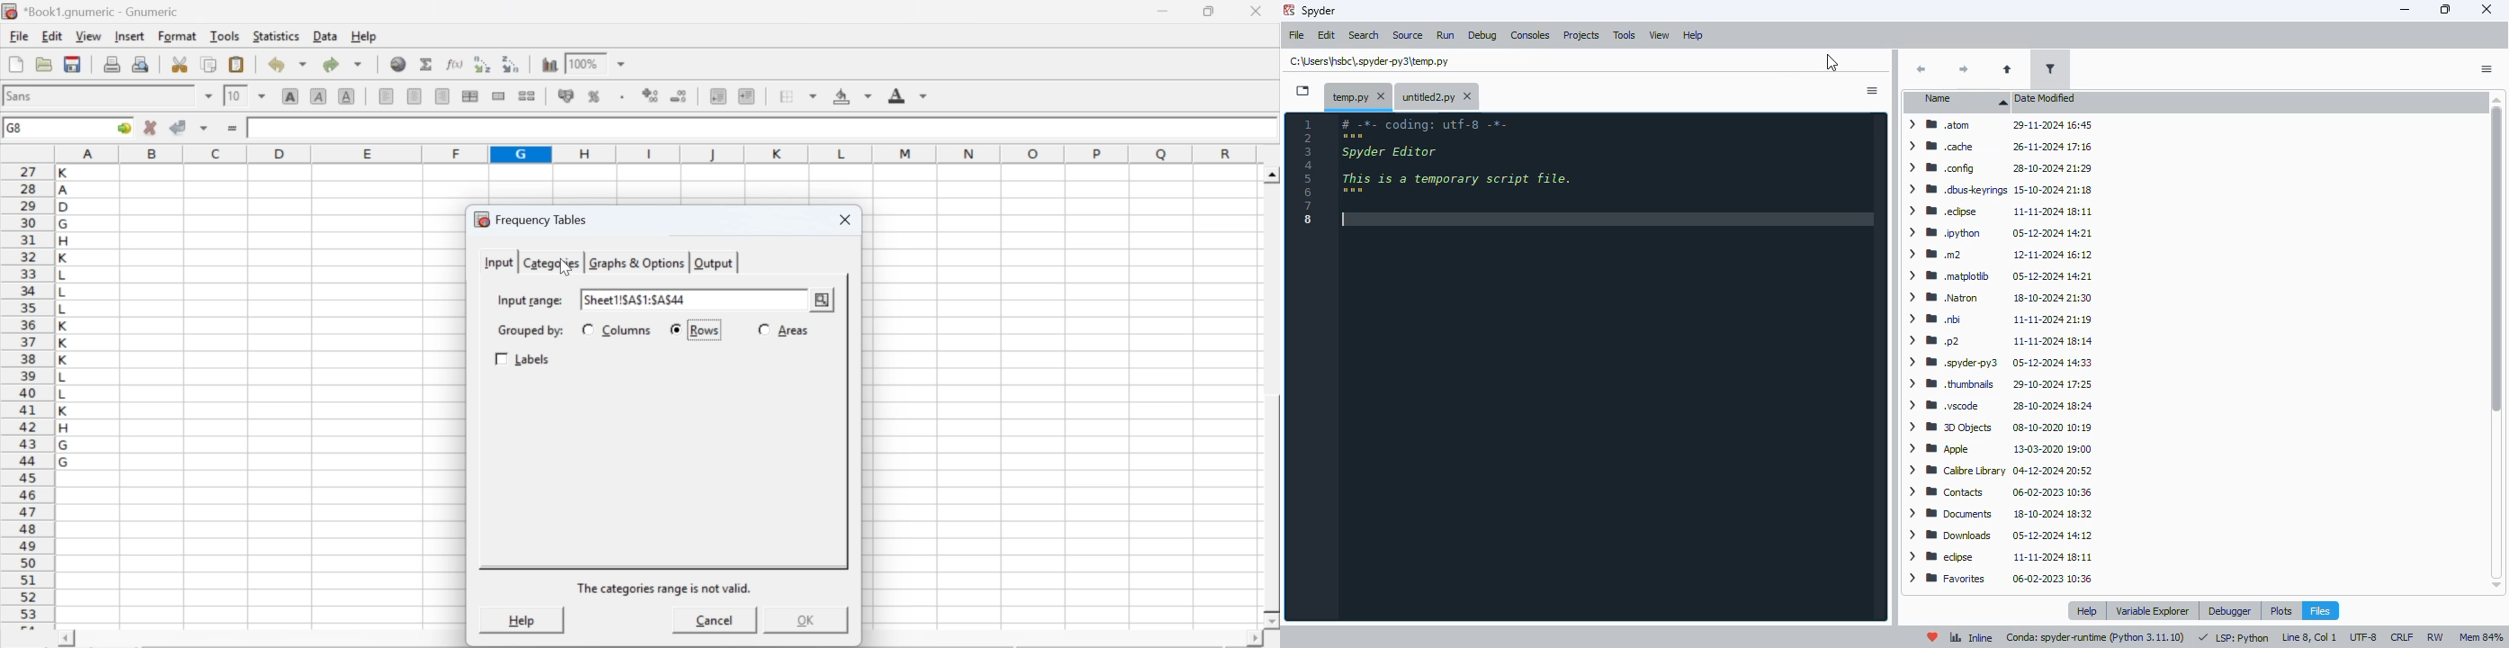 The image size is (2520, 672). I want to click on next, so click(1963, 69).